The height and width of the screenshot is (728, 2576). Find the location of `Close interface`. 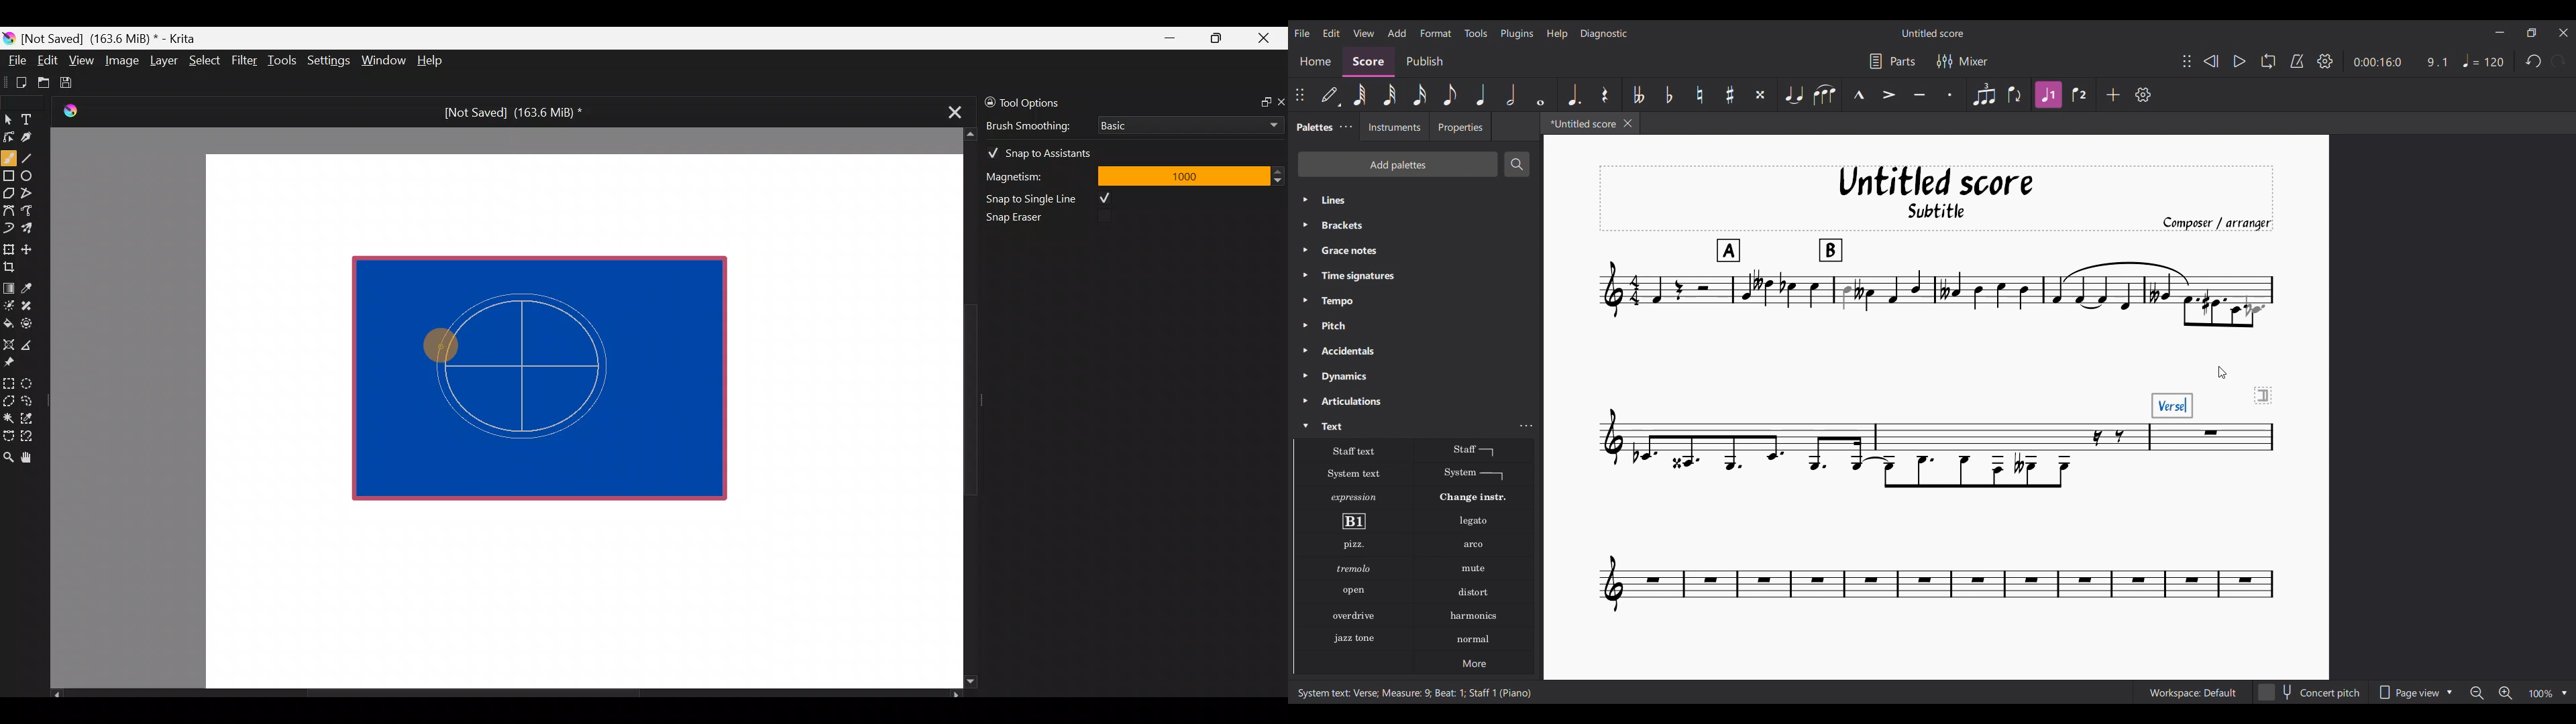

Close interface is located at coordinates (2564, 33).